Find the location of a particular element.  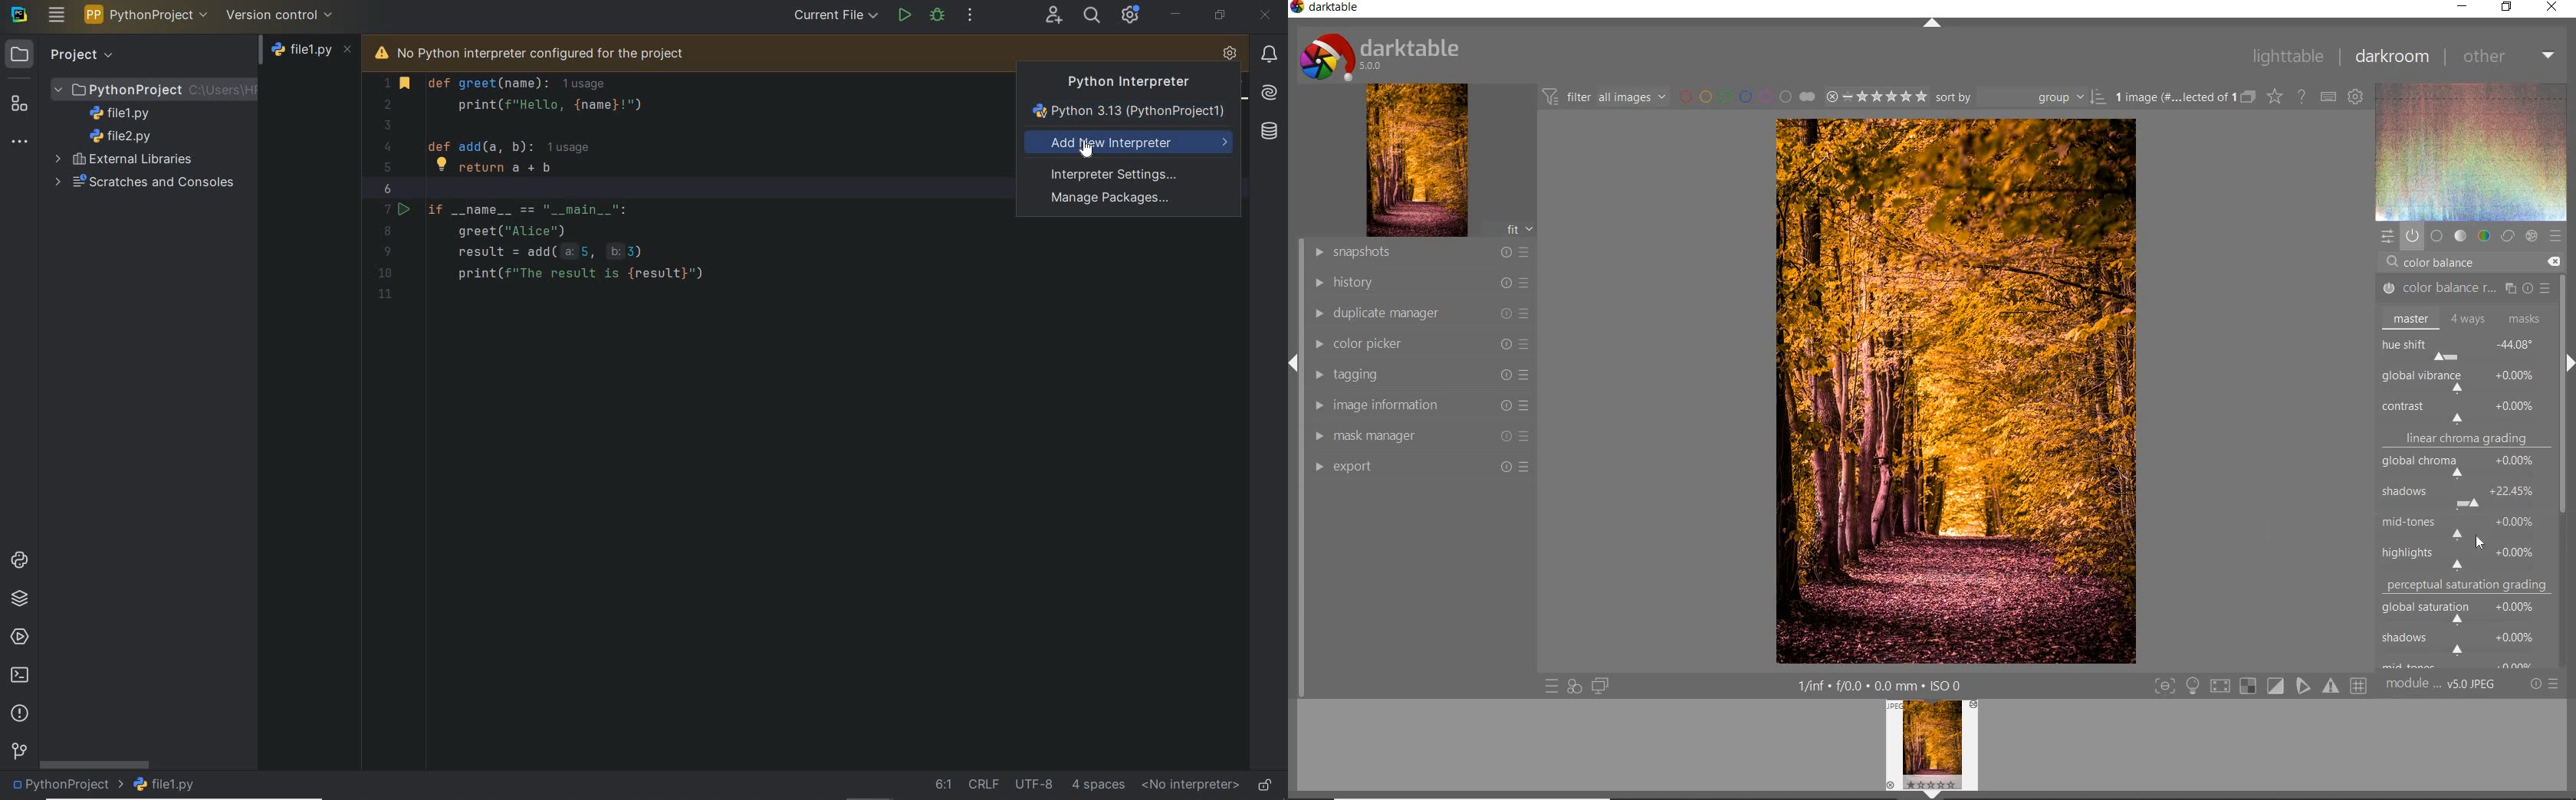

snapshots is located at coordinates (1424, 253).